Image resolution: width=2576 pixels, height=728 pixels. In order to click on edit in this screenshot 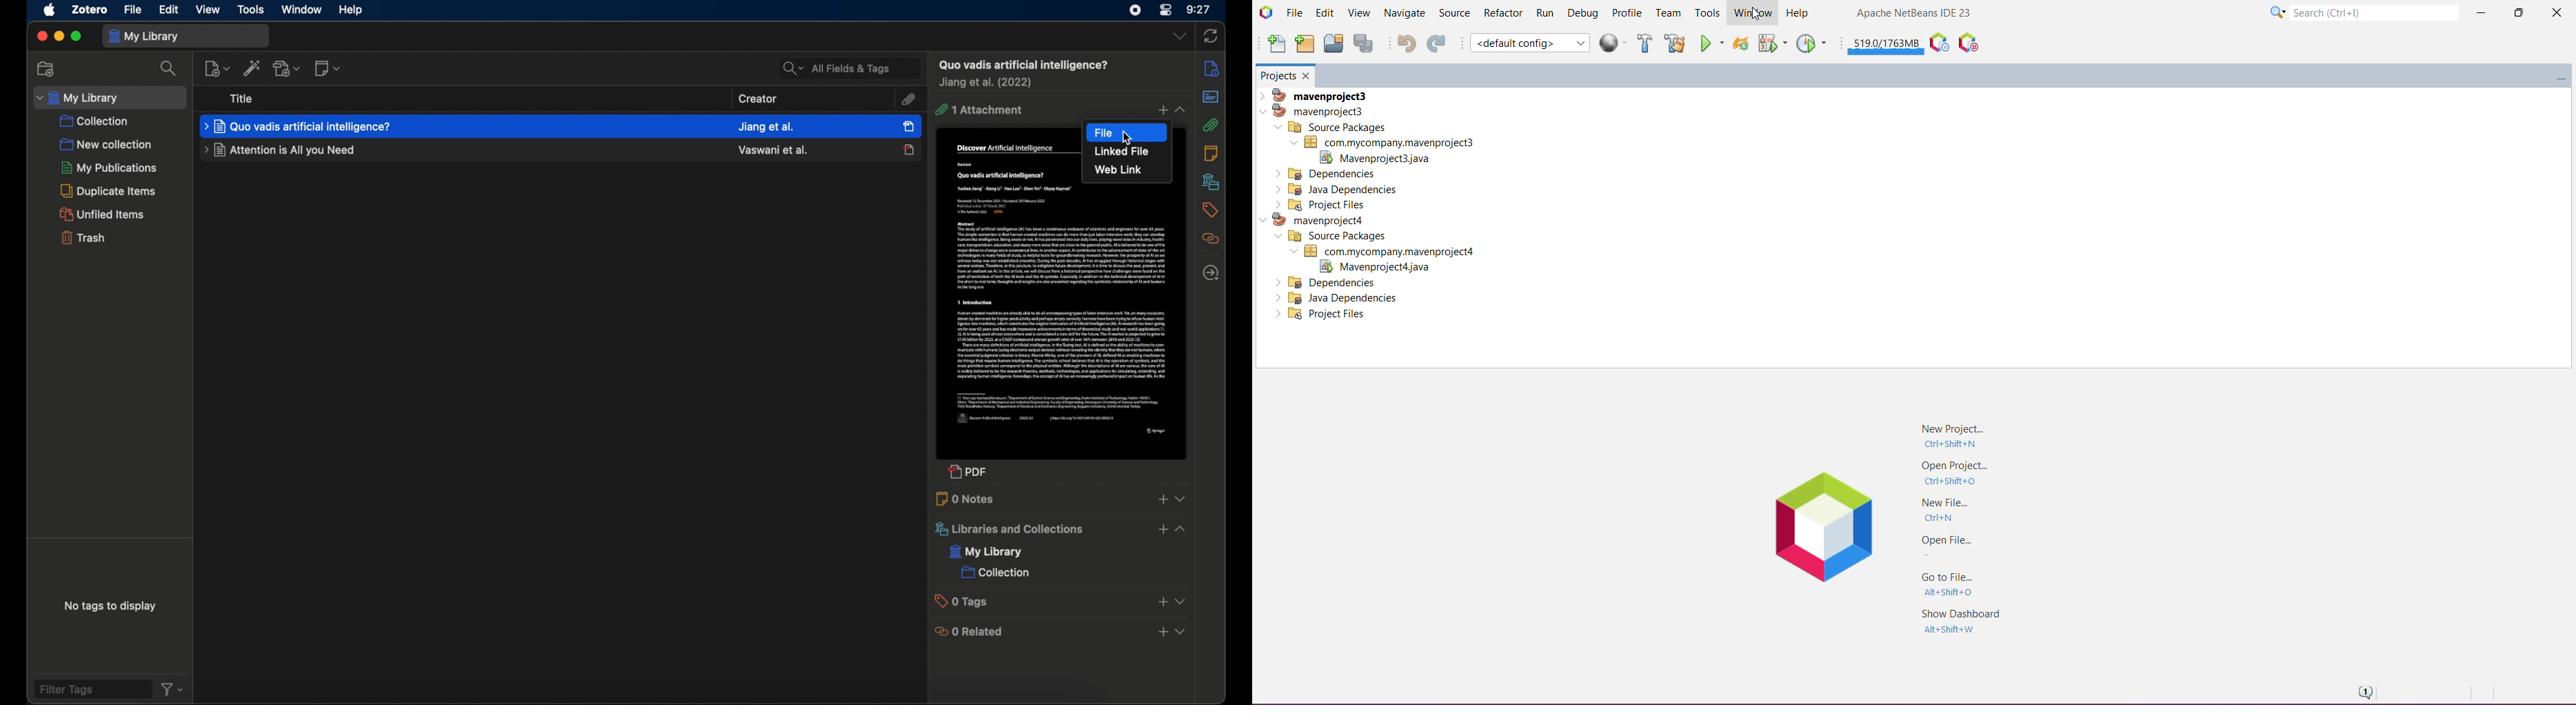, I will do `click(168, 9)`.